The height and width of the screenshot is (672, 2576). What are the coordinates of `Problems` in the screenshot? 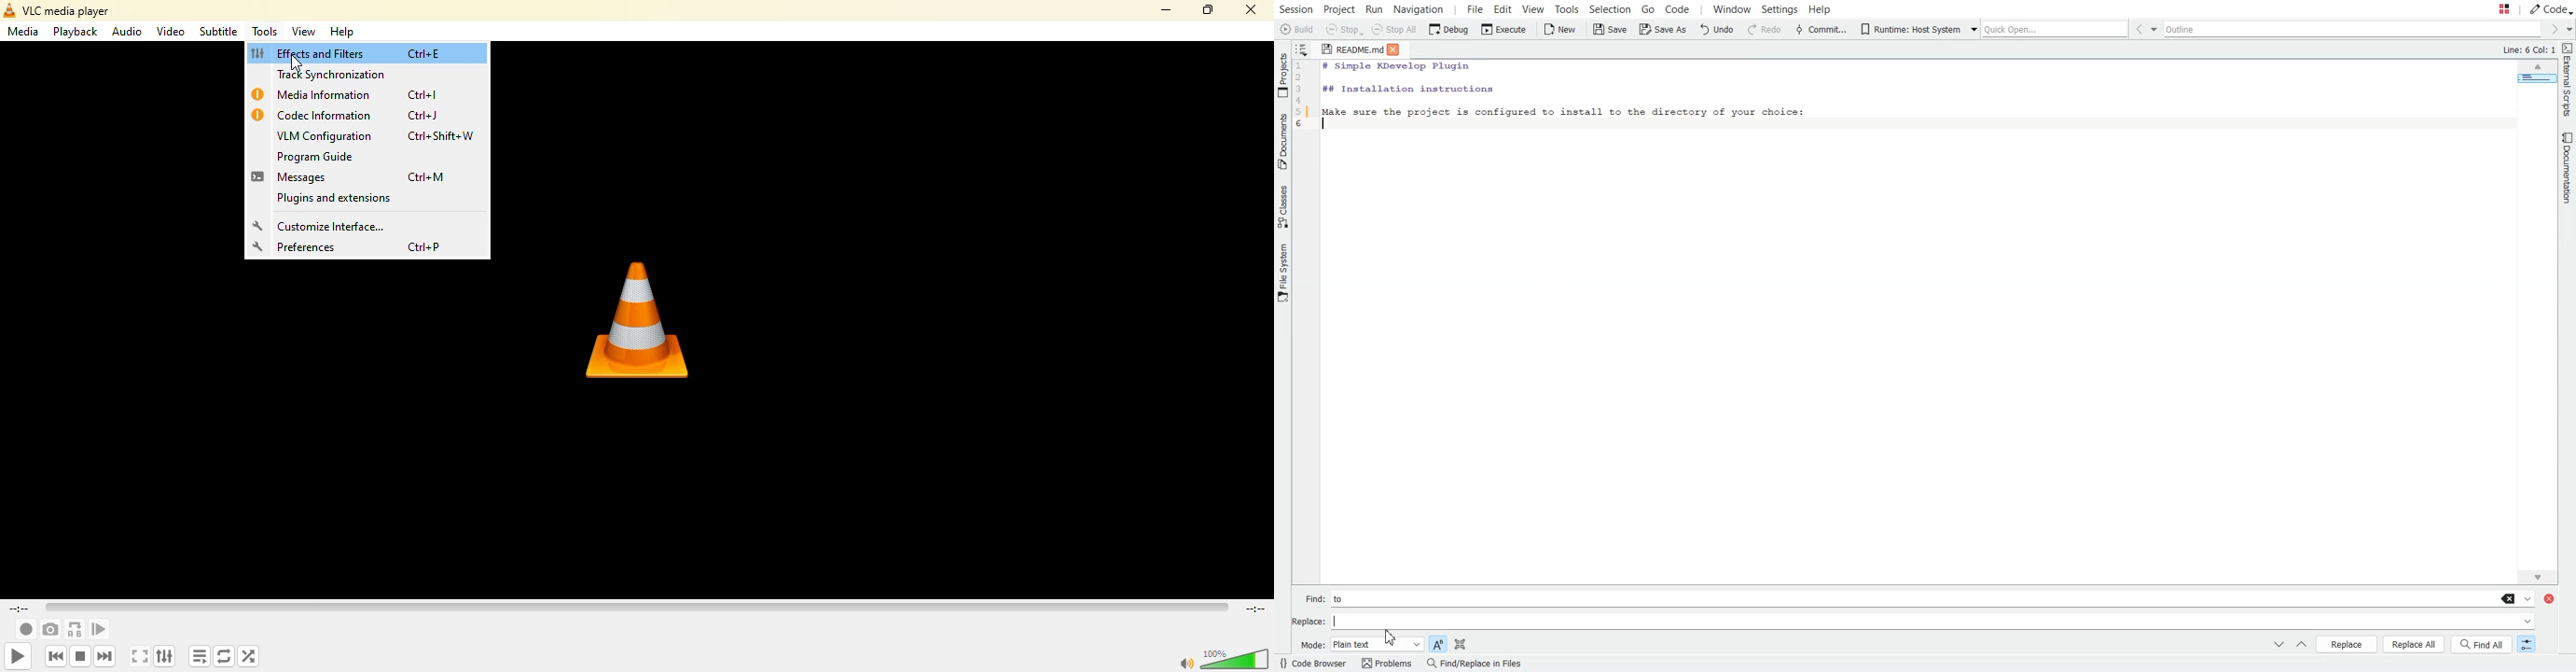 It's located at (1386, 664).